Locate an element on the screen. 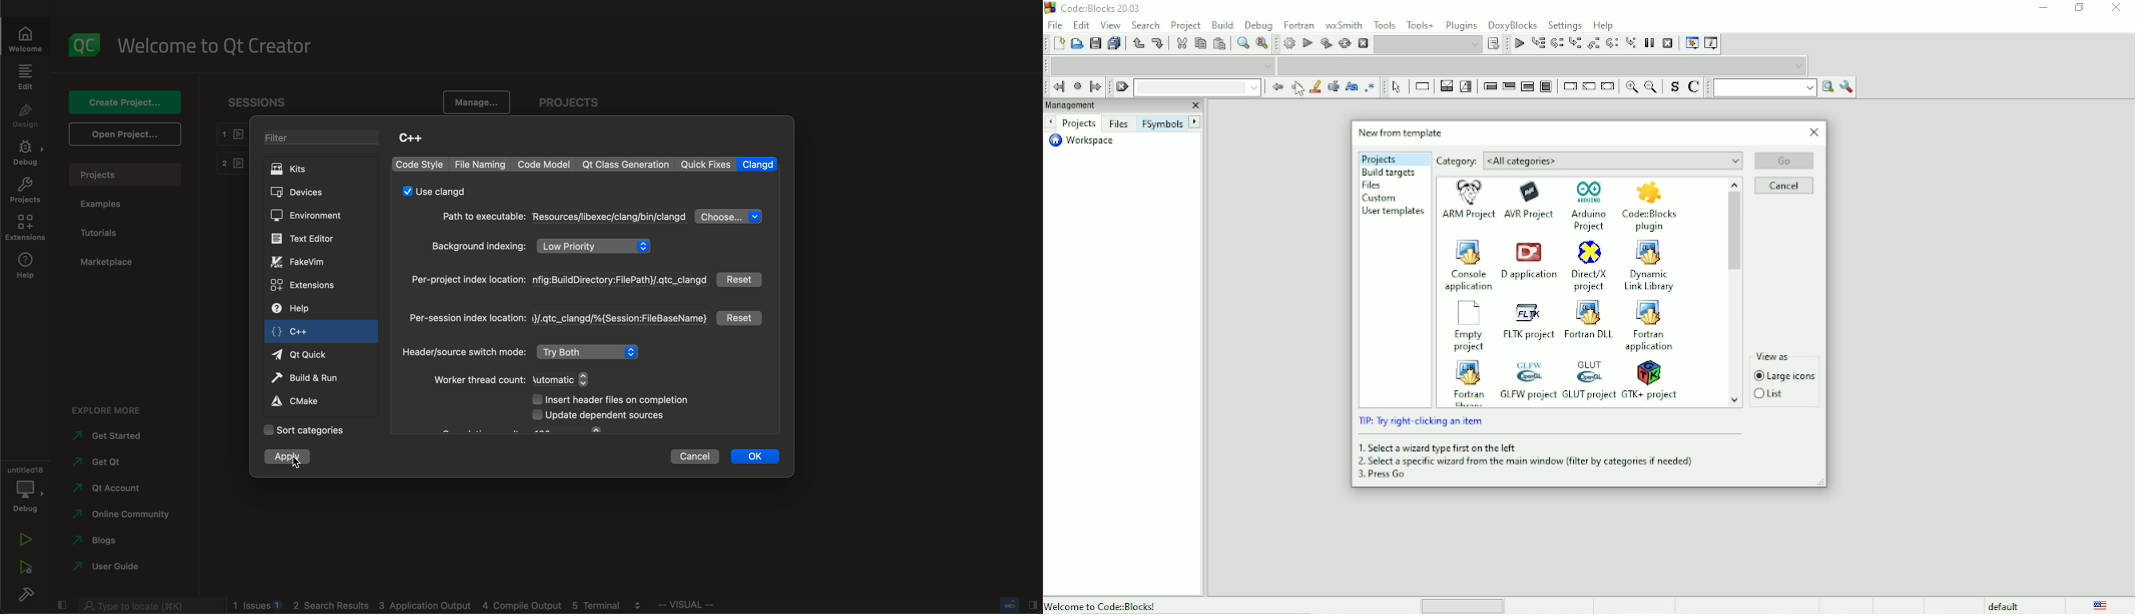 Image resolution: width=2156 pixels, height=616 pixels. Next instruction is located at coordinates (1611, 43).